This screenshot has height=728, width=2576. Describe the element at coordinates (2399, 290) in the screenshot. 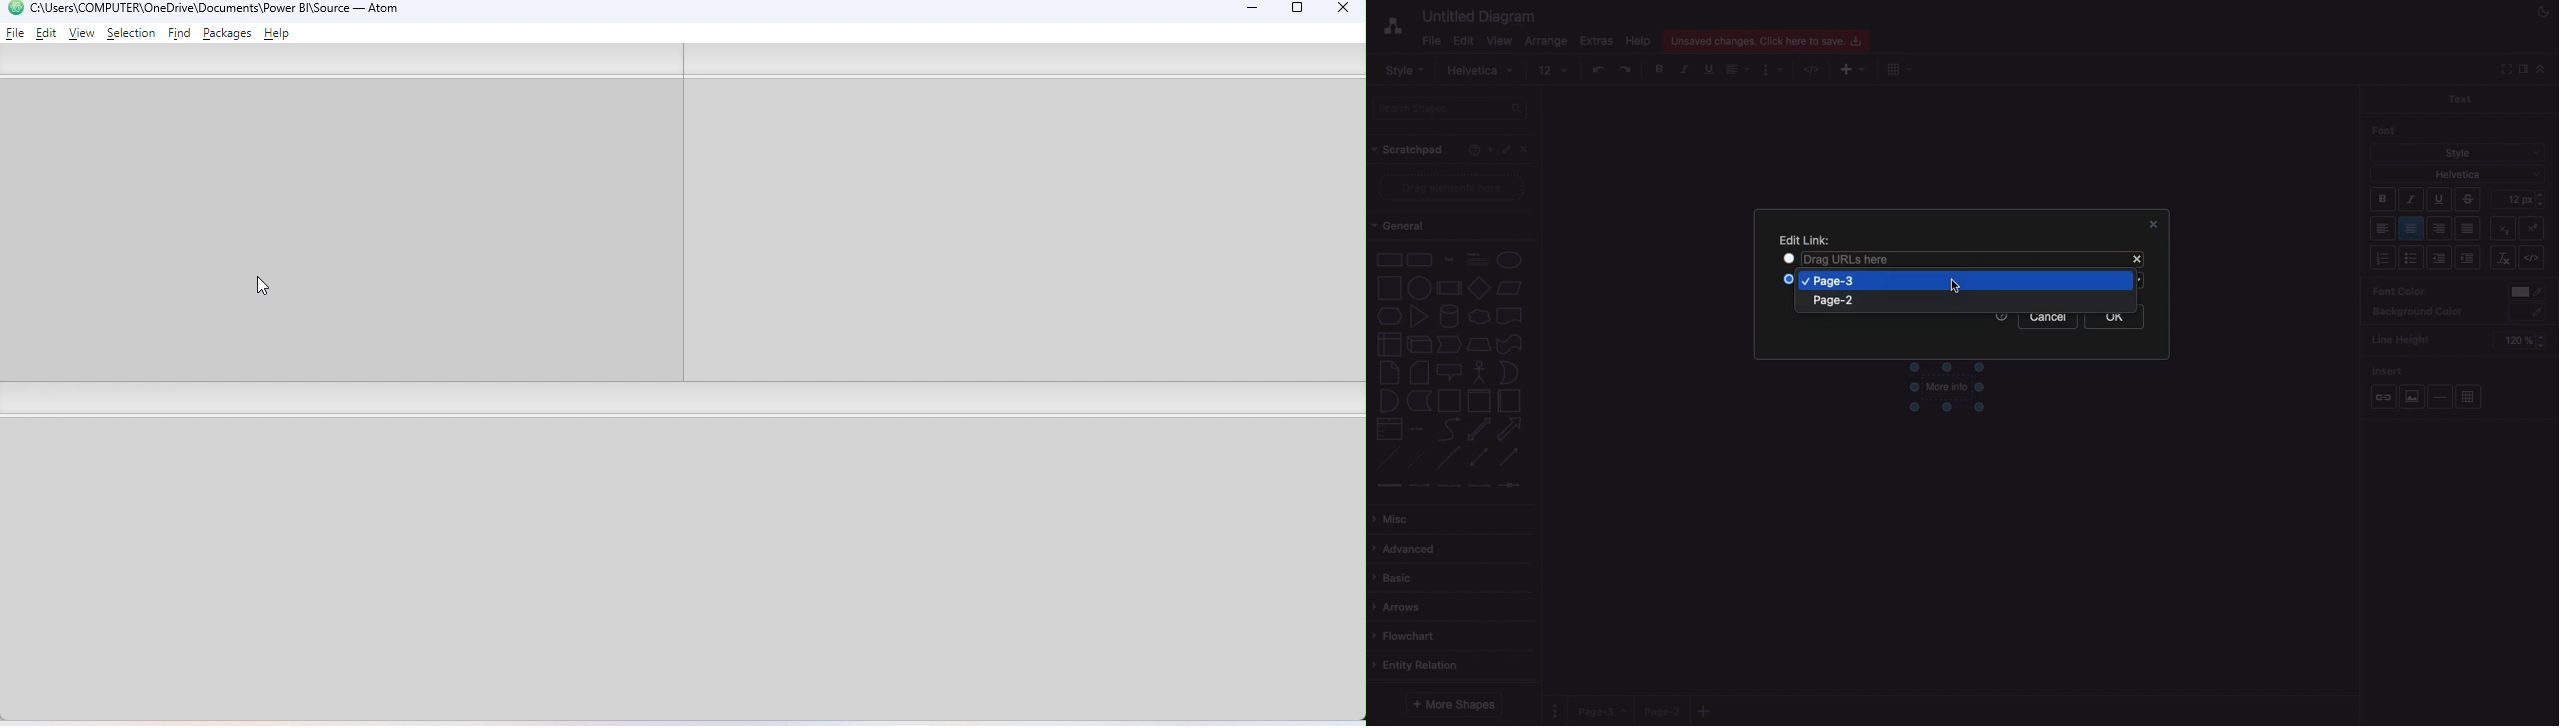

I see `Font color` at that location.